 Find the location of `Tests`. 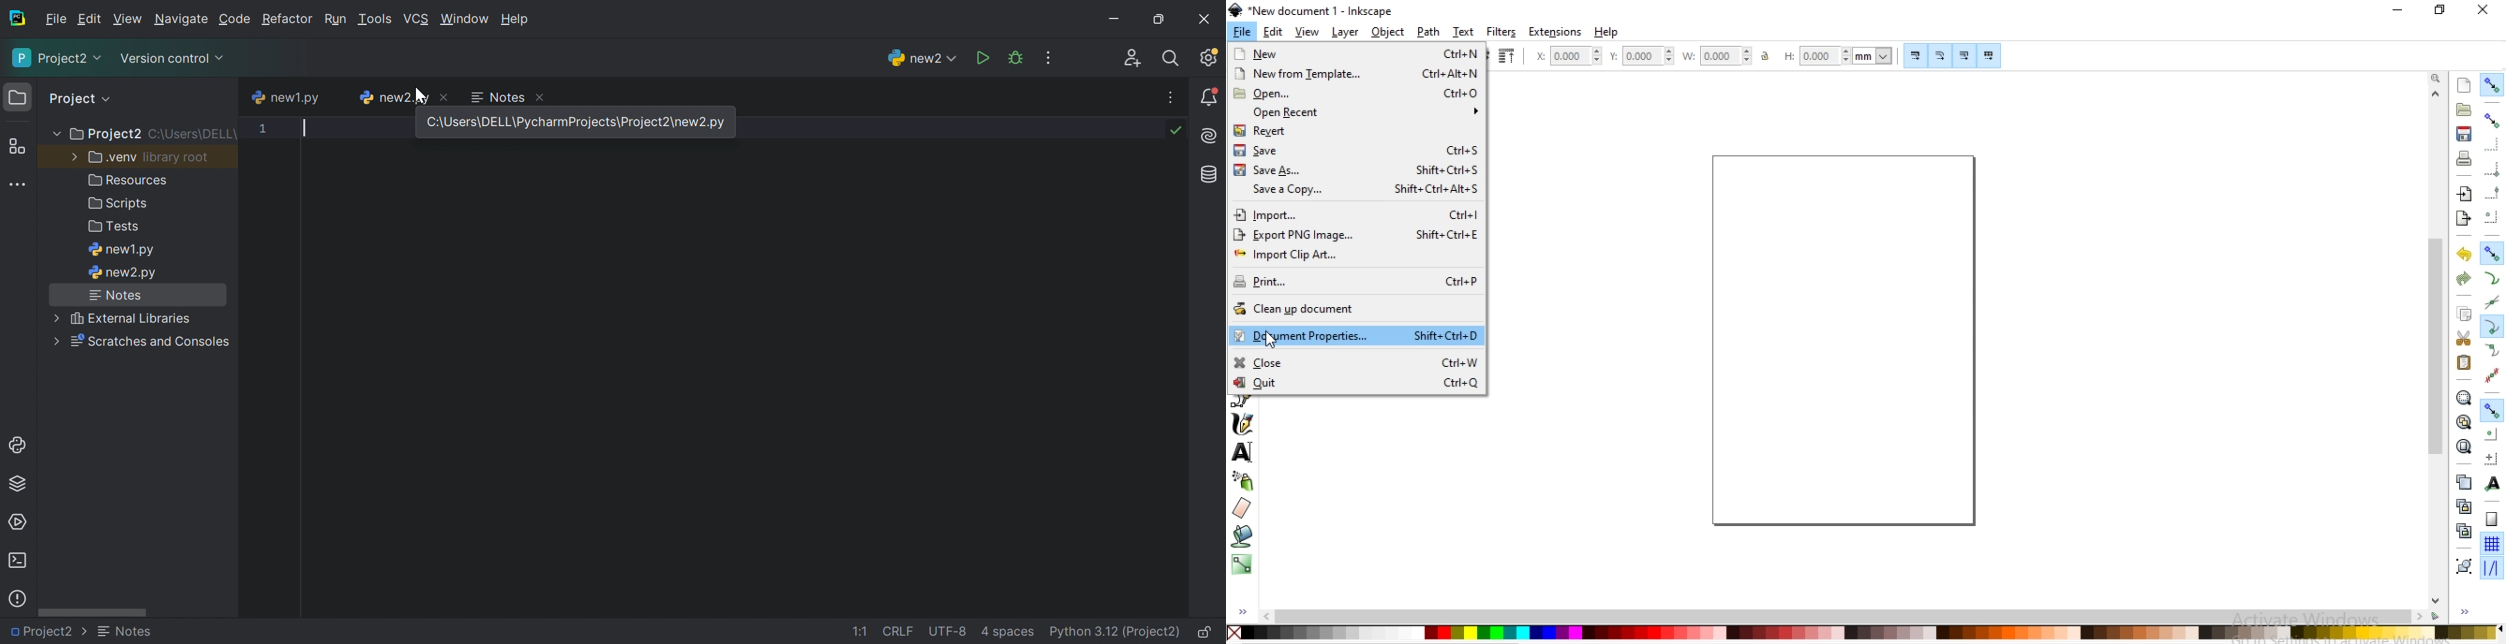

Tests is located at coordinates (116, 227).